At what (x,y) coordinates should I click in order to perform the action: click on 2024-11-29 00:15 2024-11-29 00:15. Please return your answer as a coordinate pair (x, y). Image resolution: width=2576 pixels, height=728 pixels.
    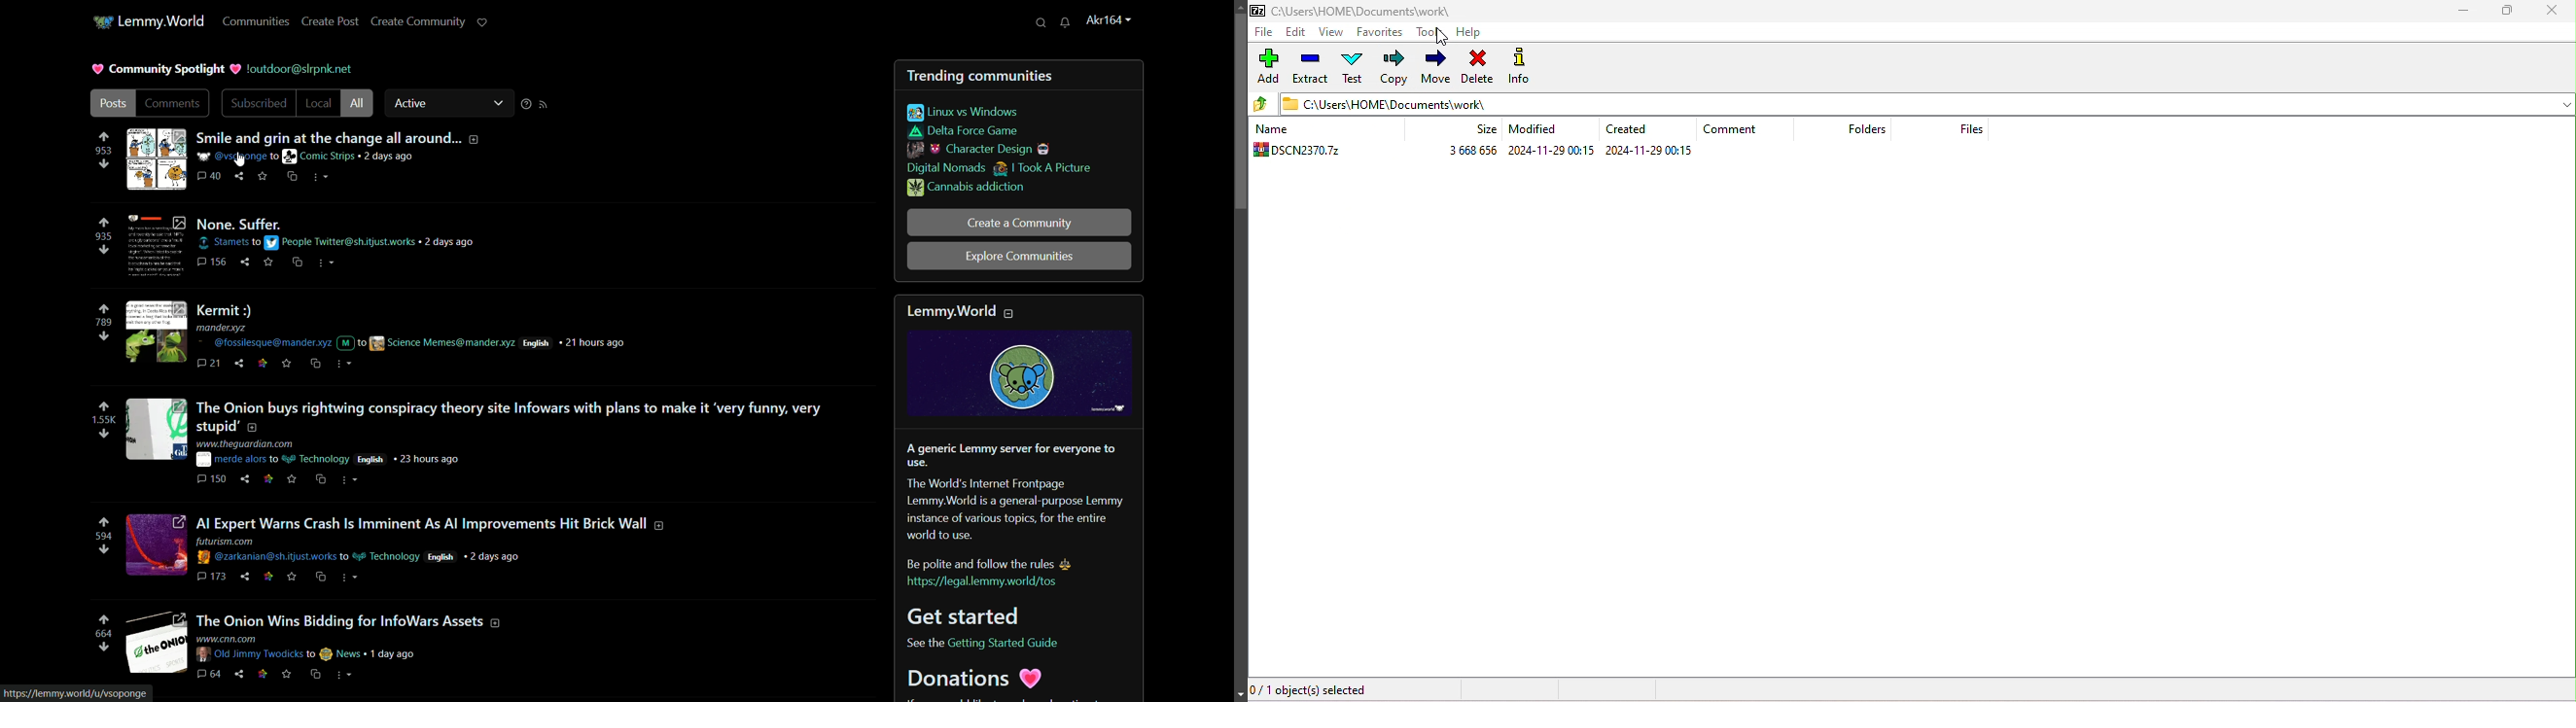
    Looking at the image, I should click on (1605, 154).